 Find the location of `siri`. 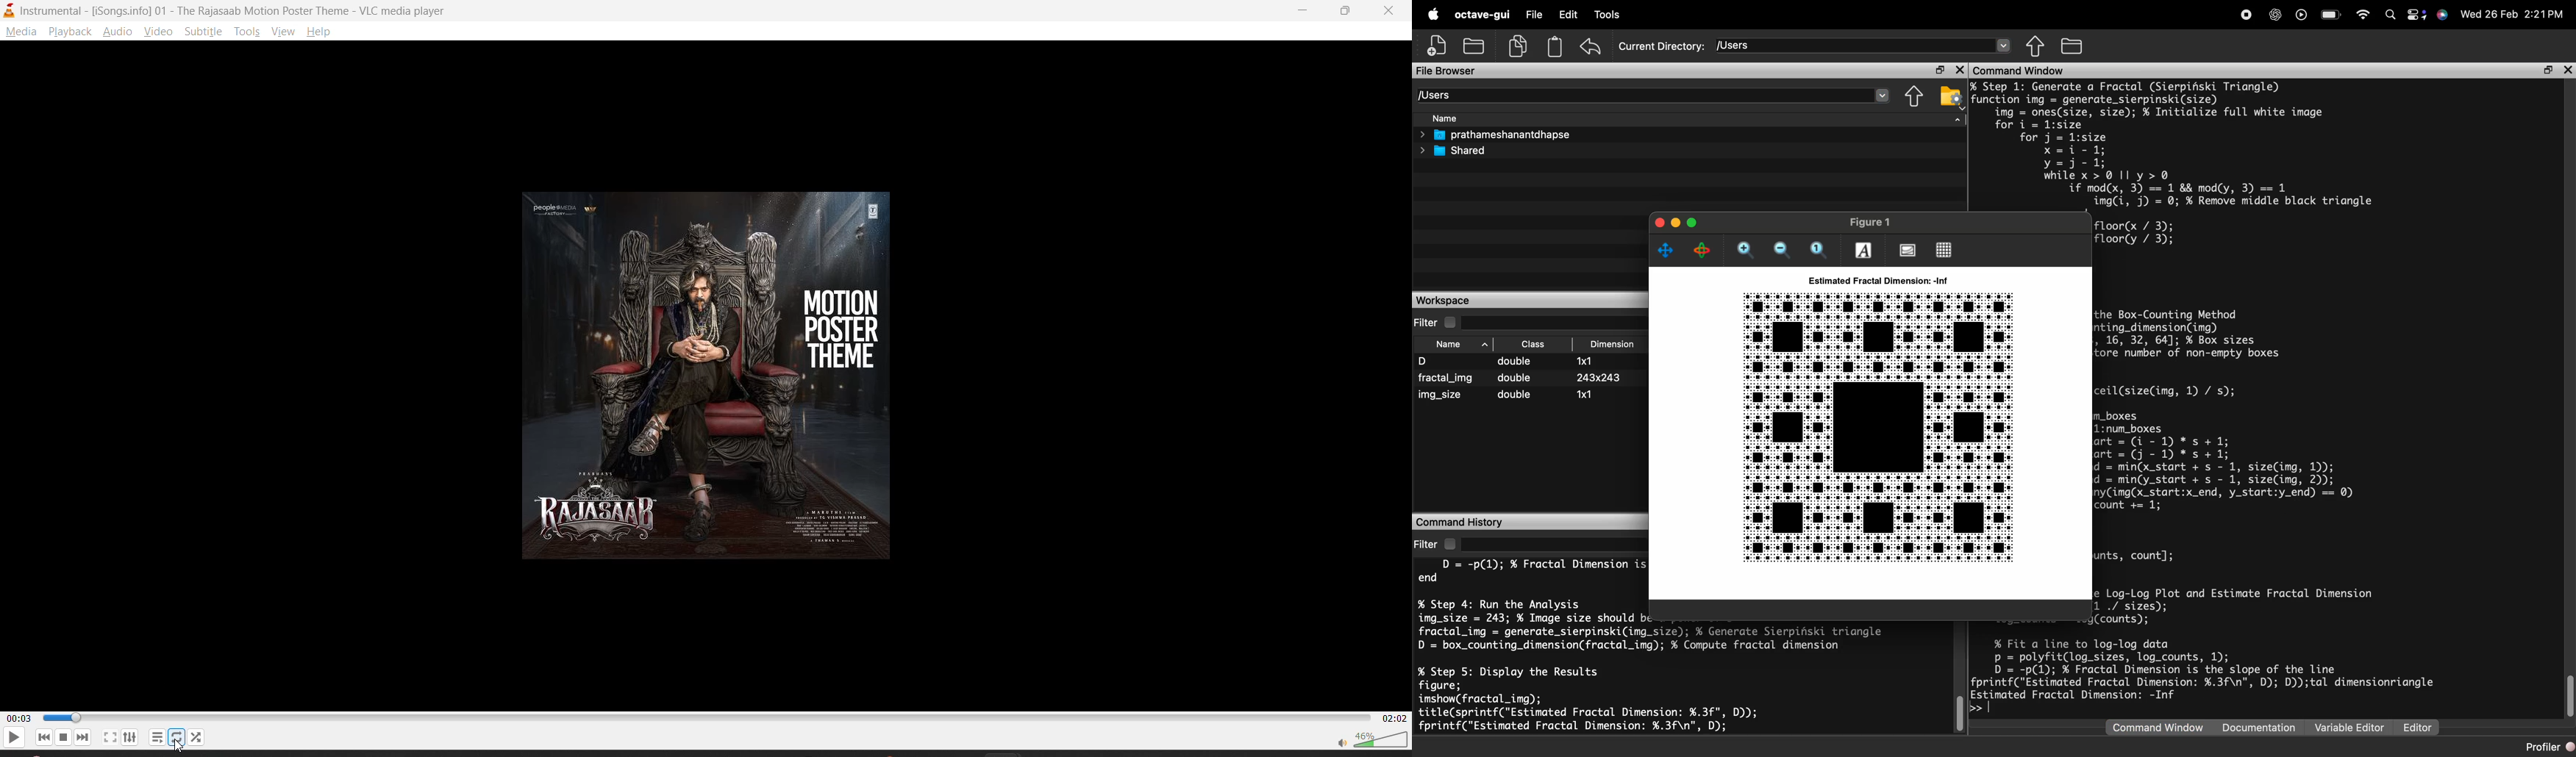

siri is located at coordinates (2444, 12).